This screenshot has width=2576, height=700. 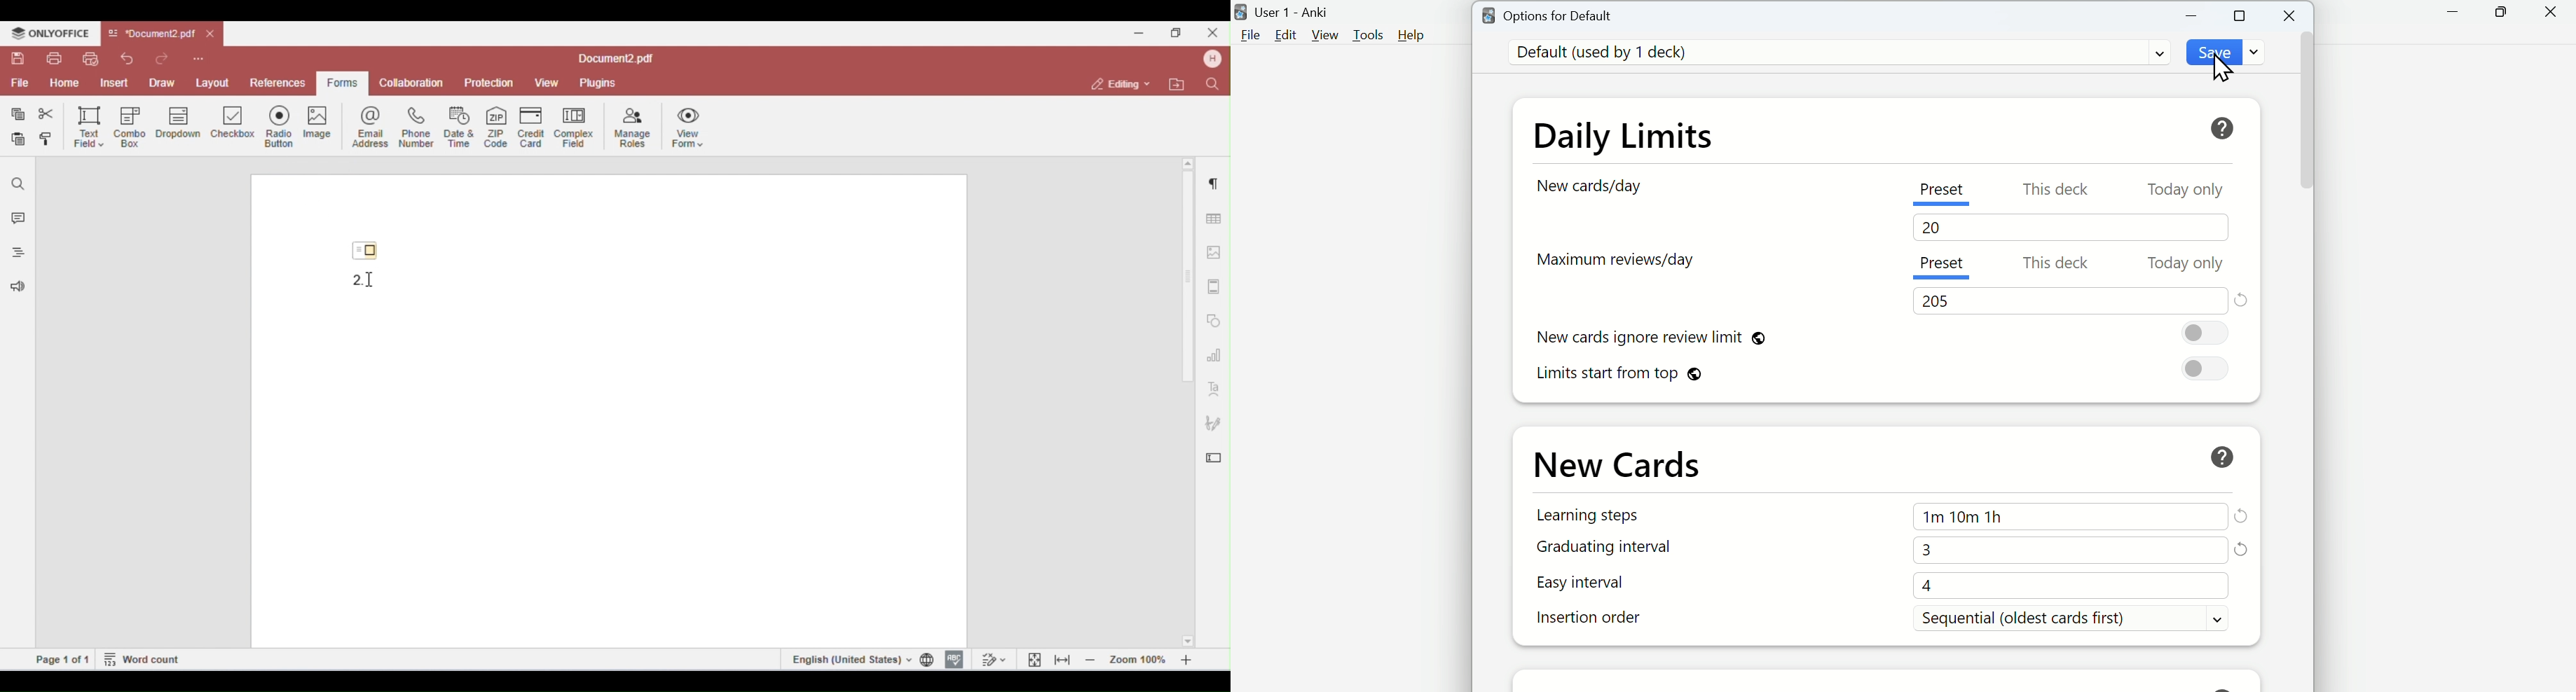 What do you see at coordinates (2066, 511) in the screenshot?
I see `1m 10m` at bounding box center [2066, 511].